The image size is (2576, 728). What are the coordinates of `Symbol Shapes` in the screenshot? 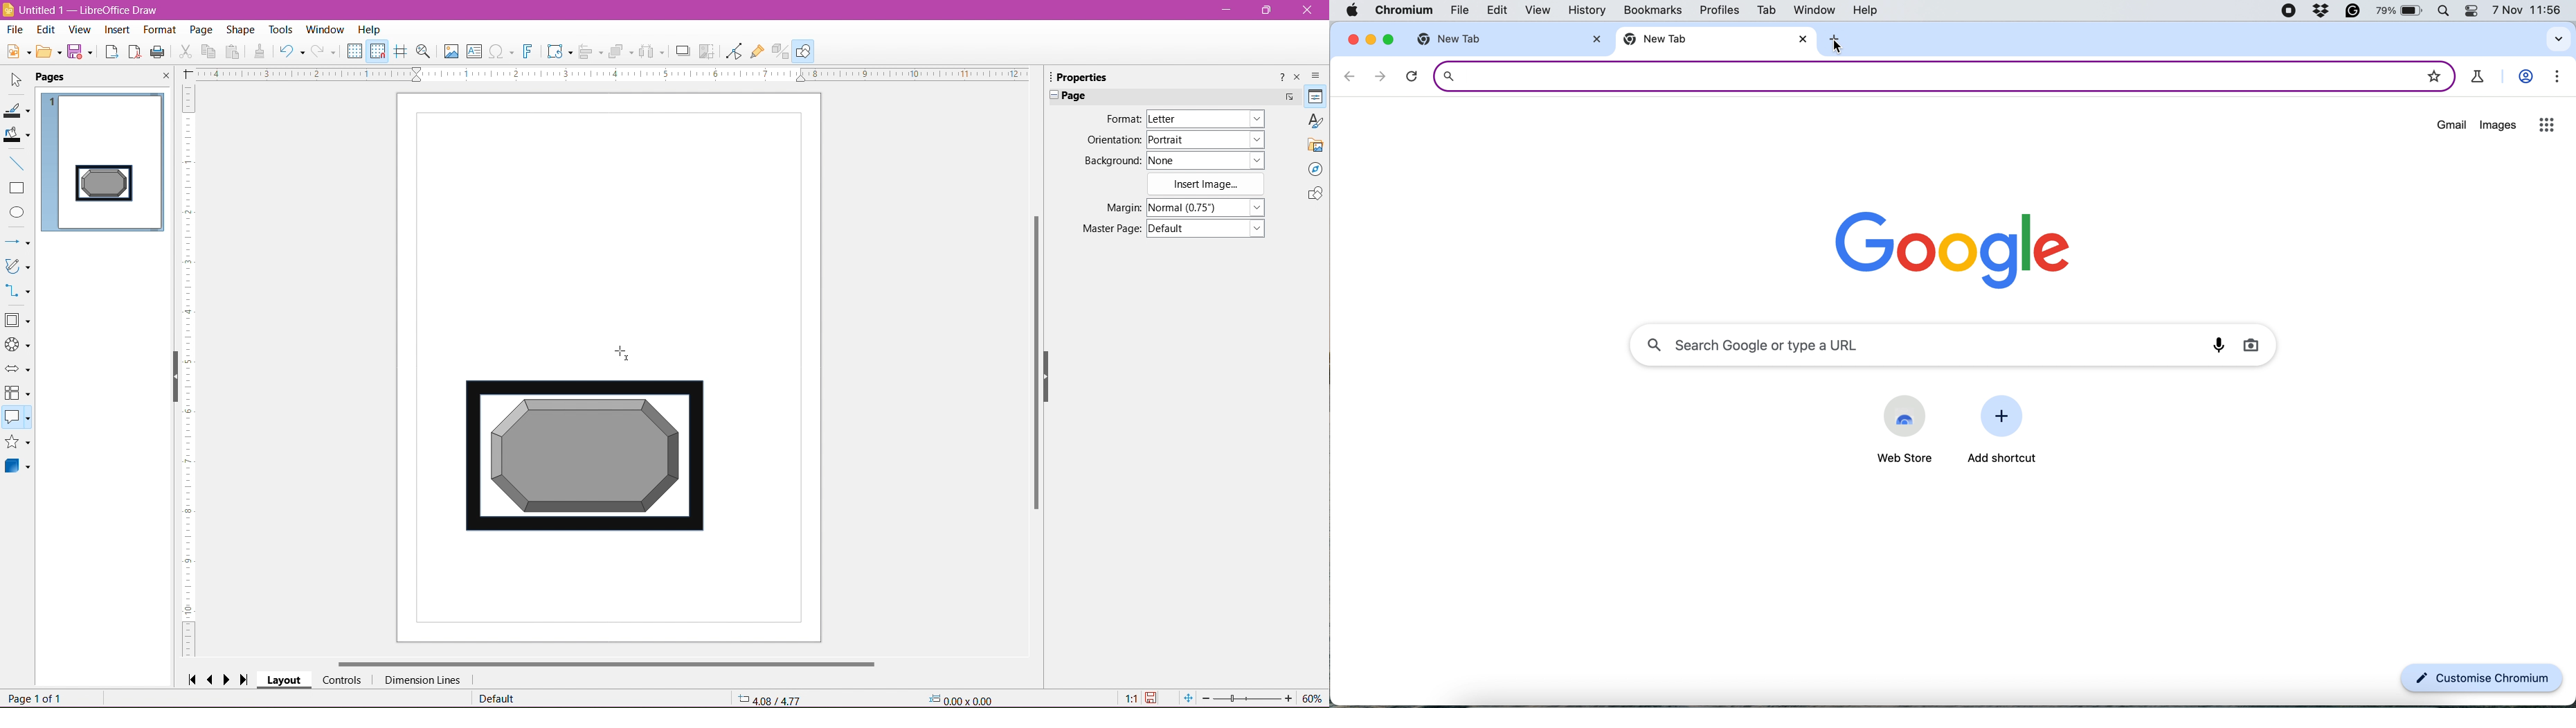 It's located at (18, 346).